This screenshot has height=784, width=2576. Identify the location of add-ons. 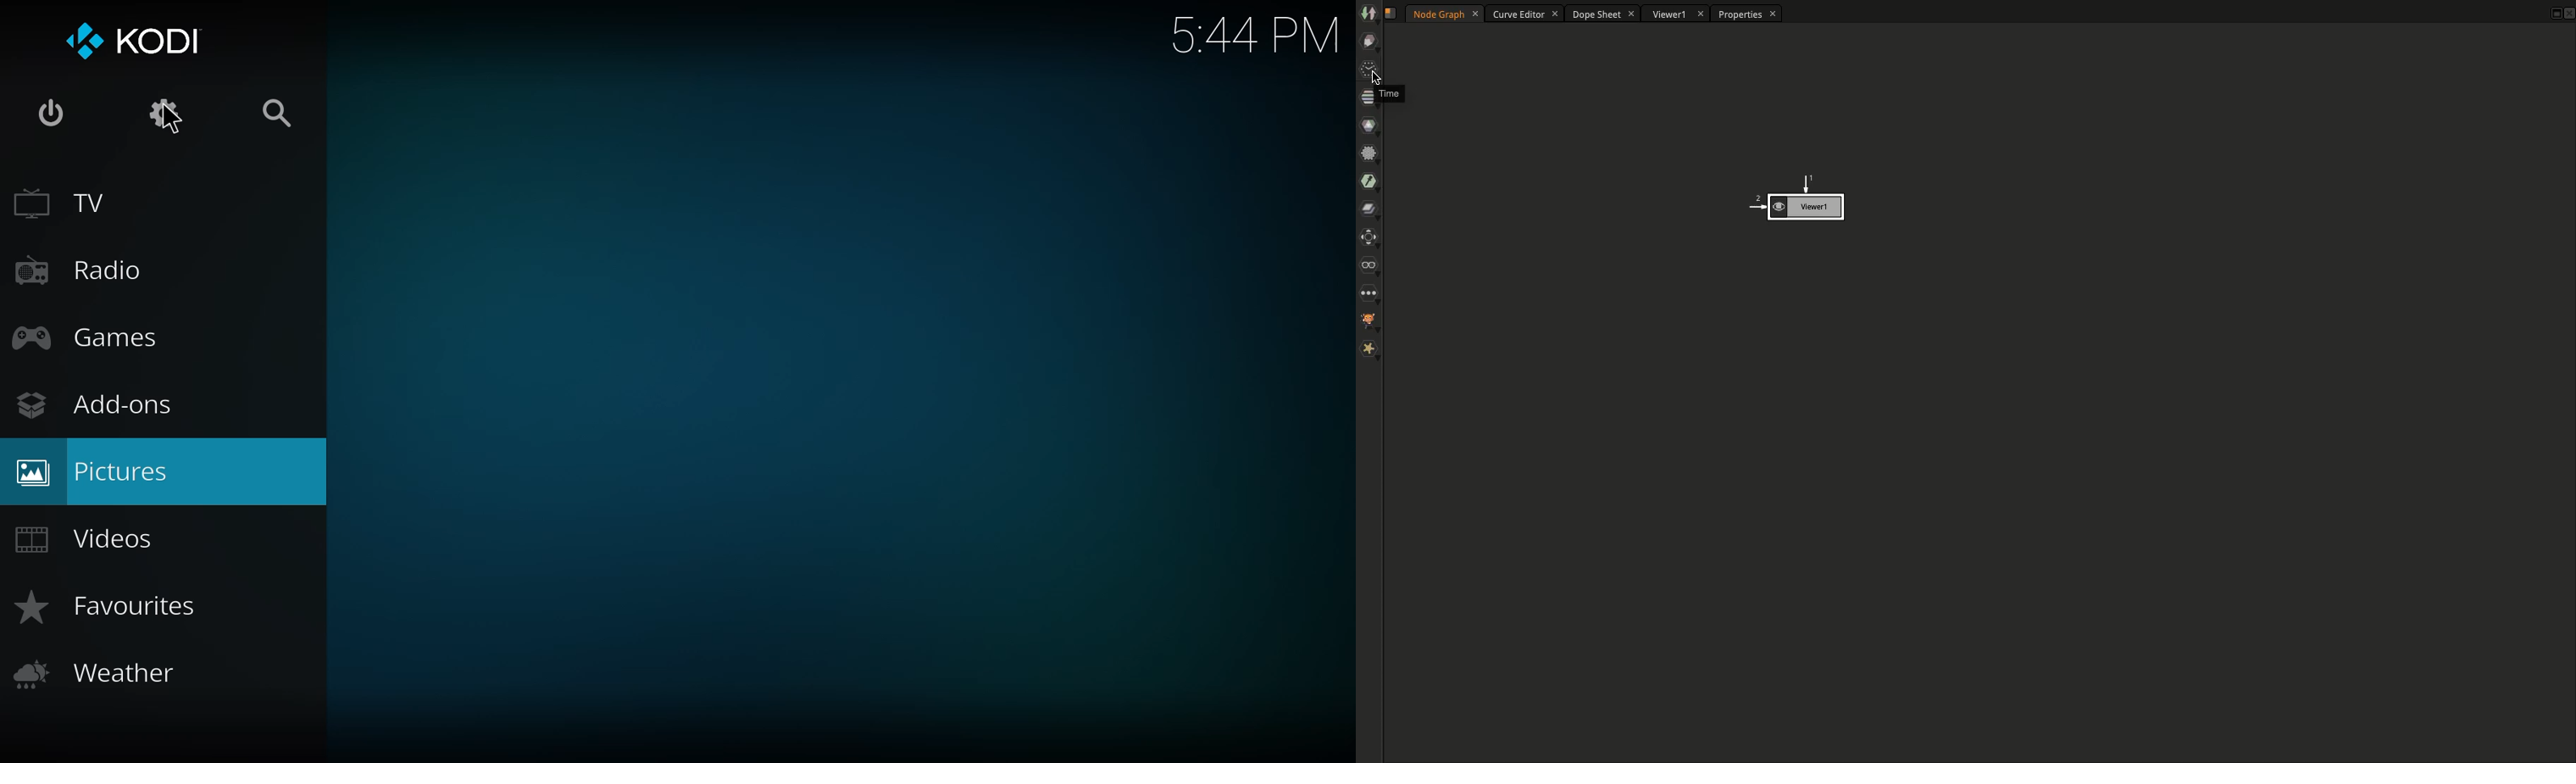
(102, 406).